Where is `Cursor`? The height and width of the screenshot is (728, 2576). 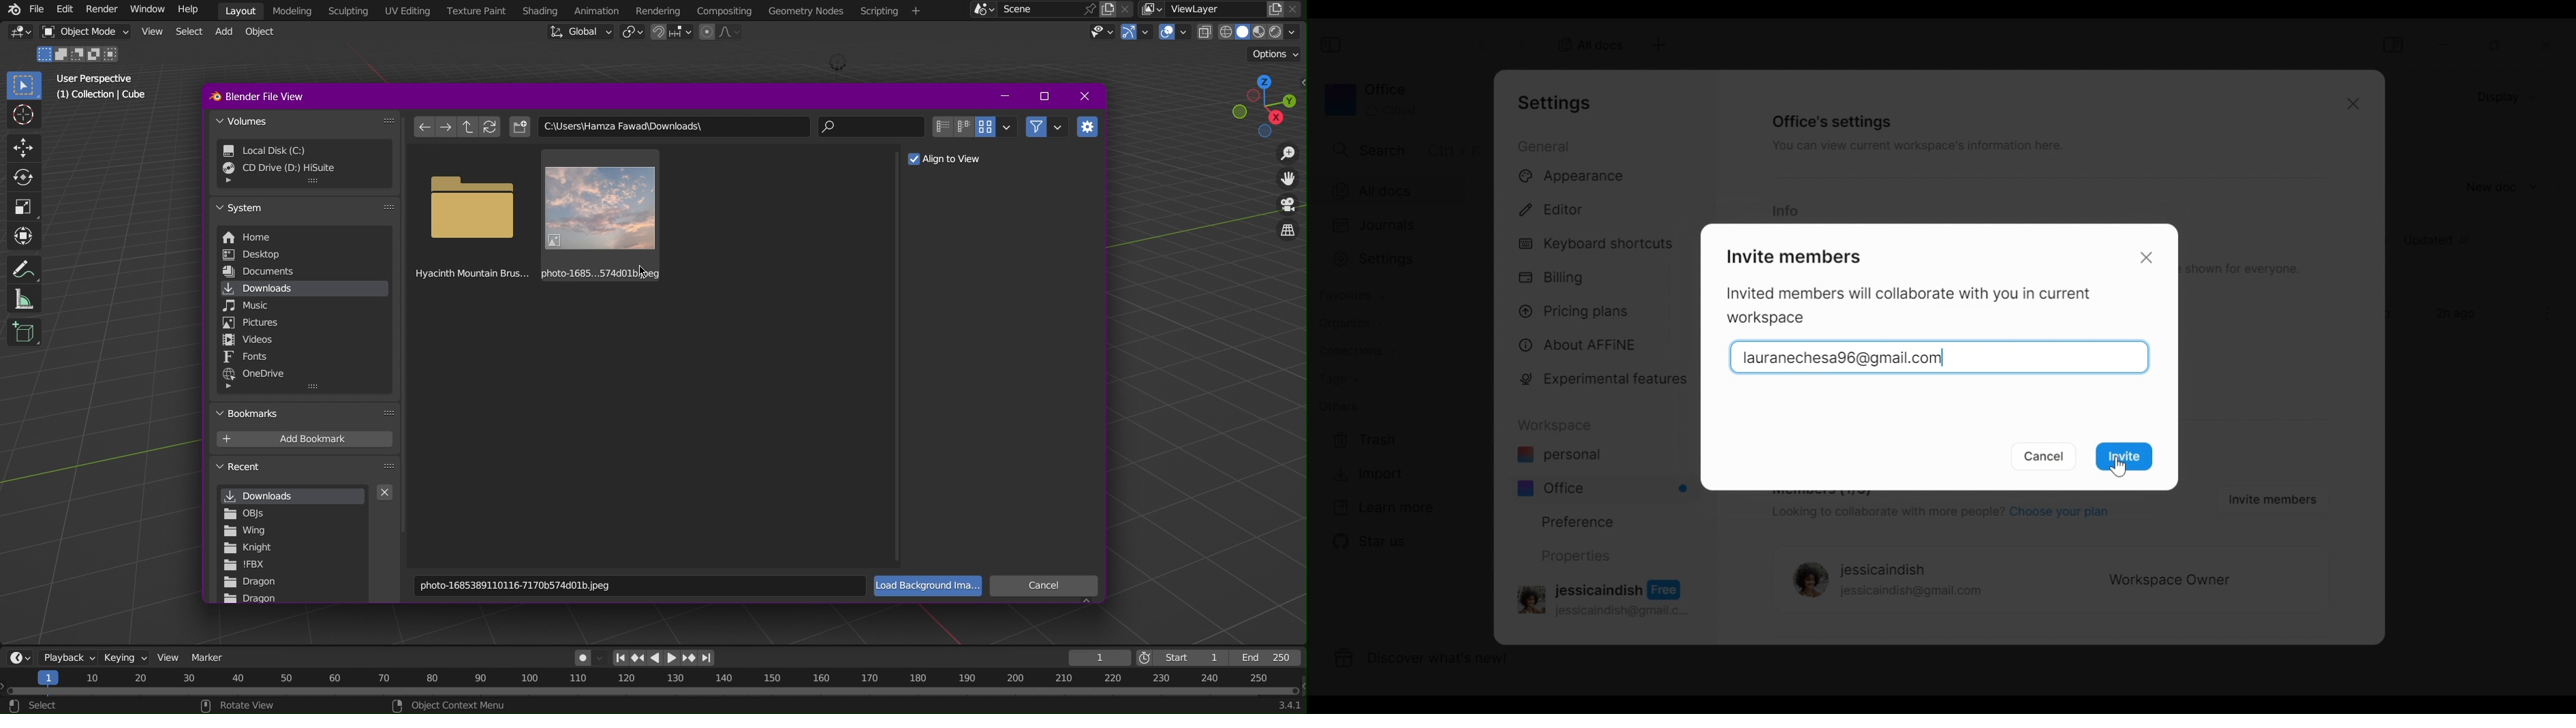
Cursor is located at coordinates (22, 117).